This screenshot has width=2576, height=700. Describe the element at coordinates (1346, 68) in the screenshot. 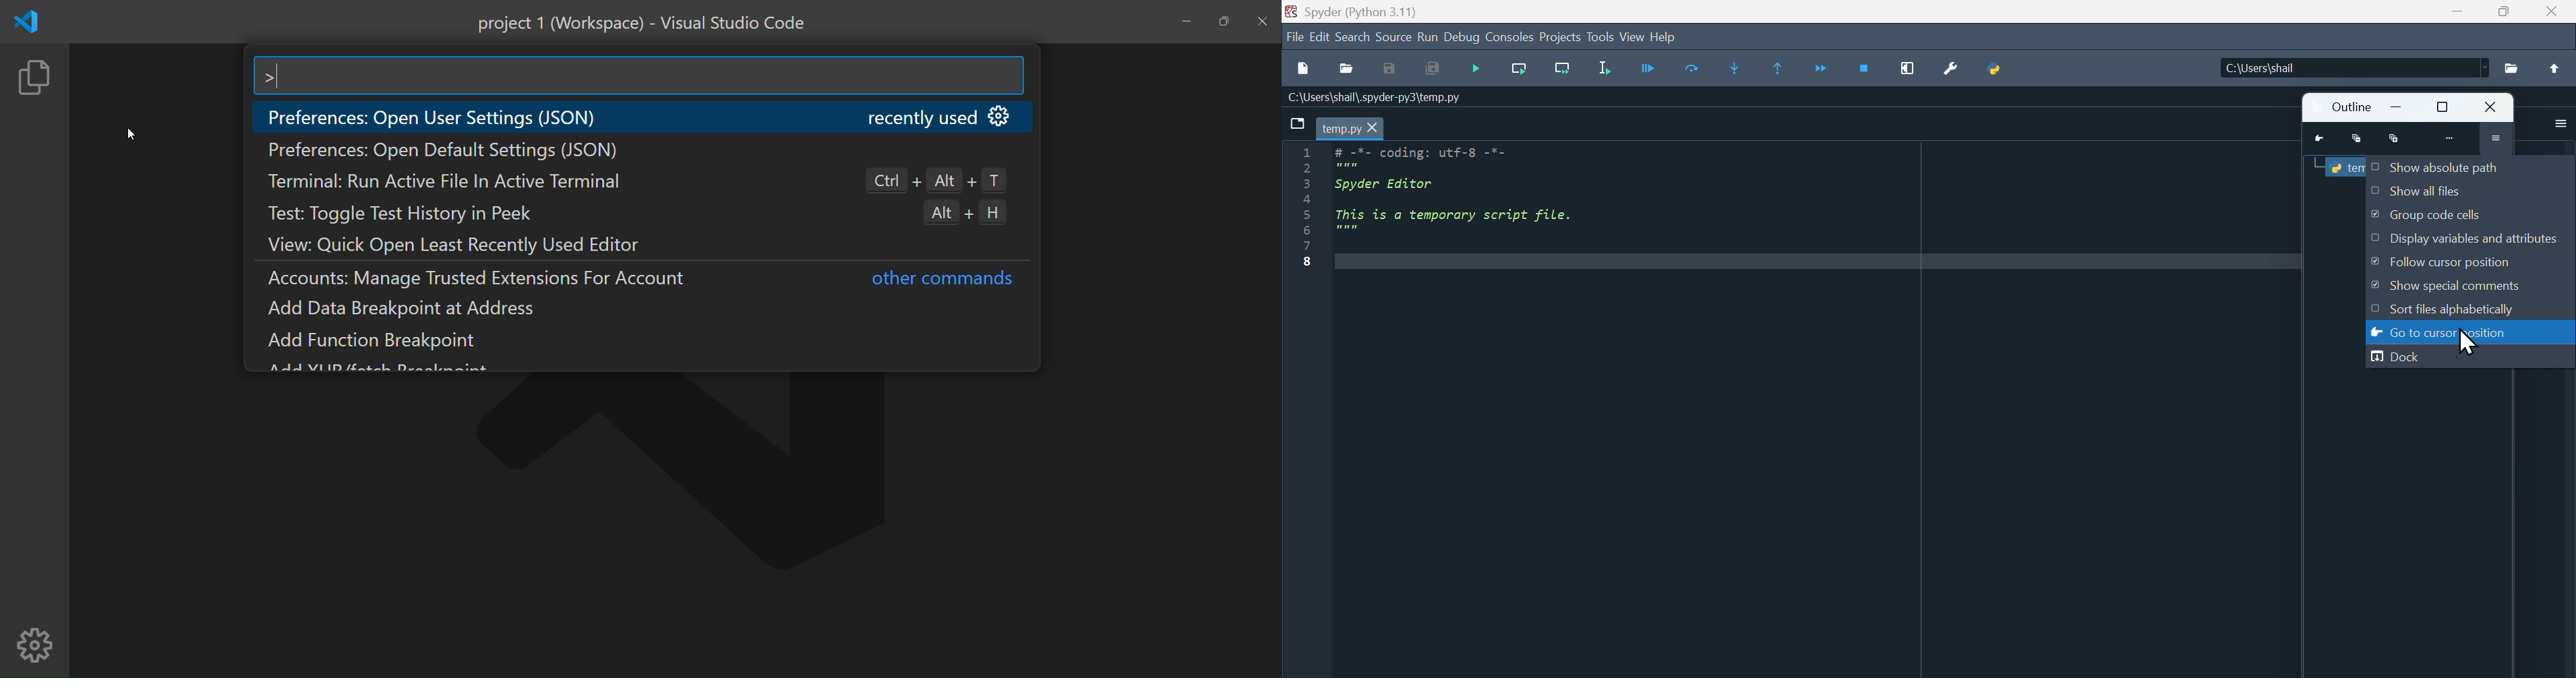

I see `Open file` at that location.